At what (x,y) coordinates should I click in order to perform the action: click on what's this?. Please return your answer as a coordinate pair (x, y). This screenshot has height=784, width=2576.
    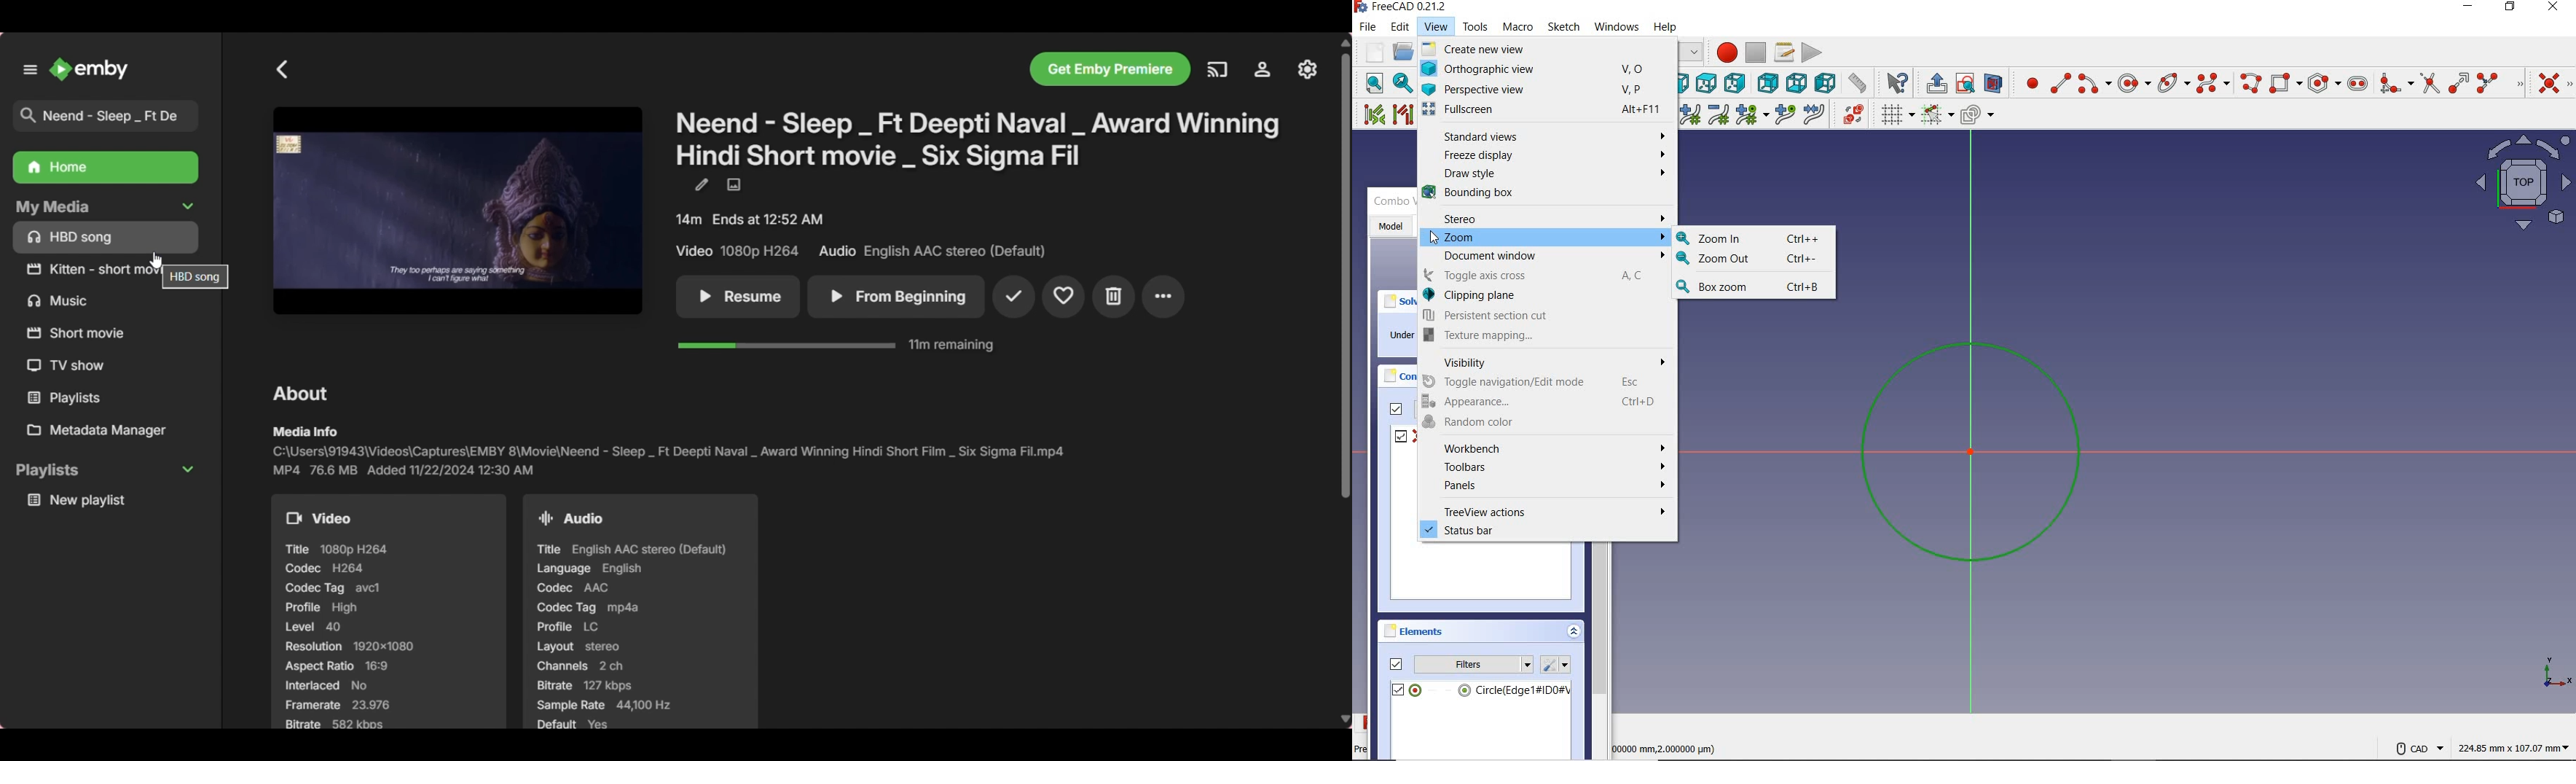
    Looking at the image, I should click on (1896, 82).